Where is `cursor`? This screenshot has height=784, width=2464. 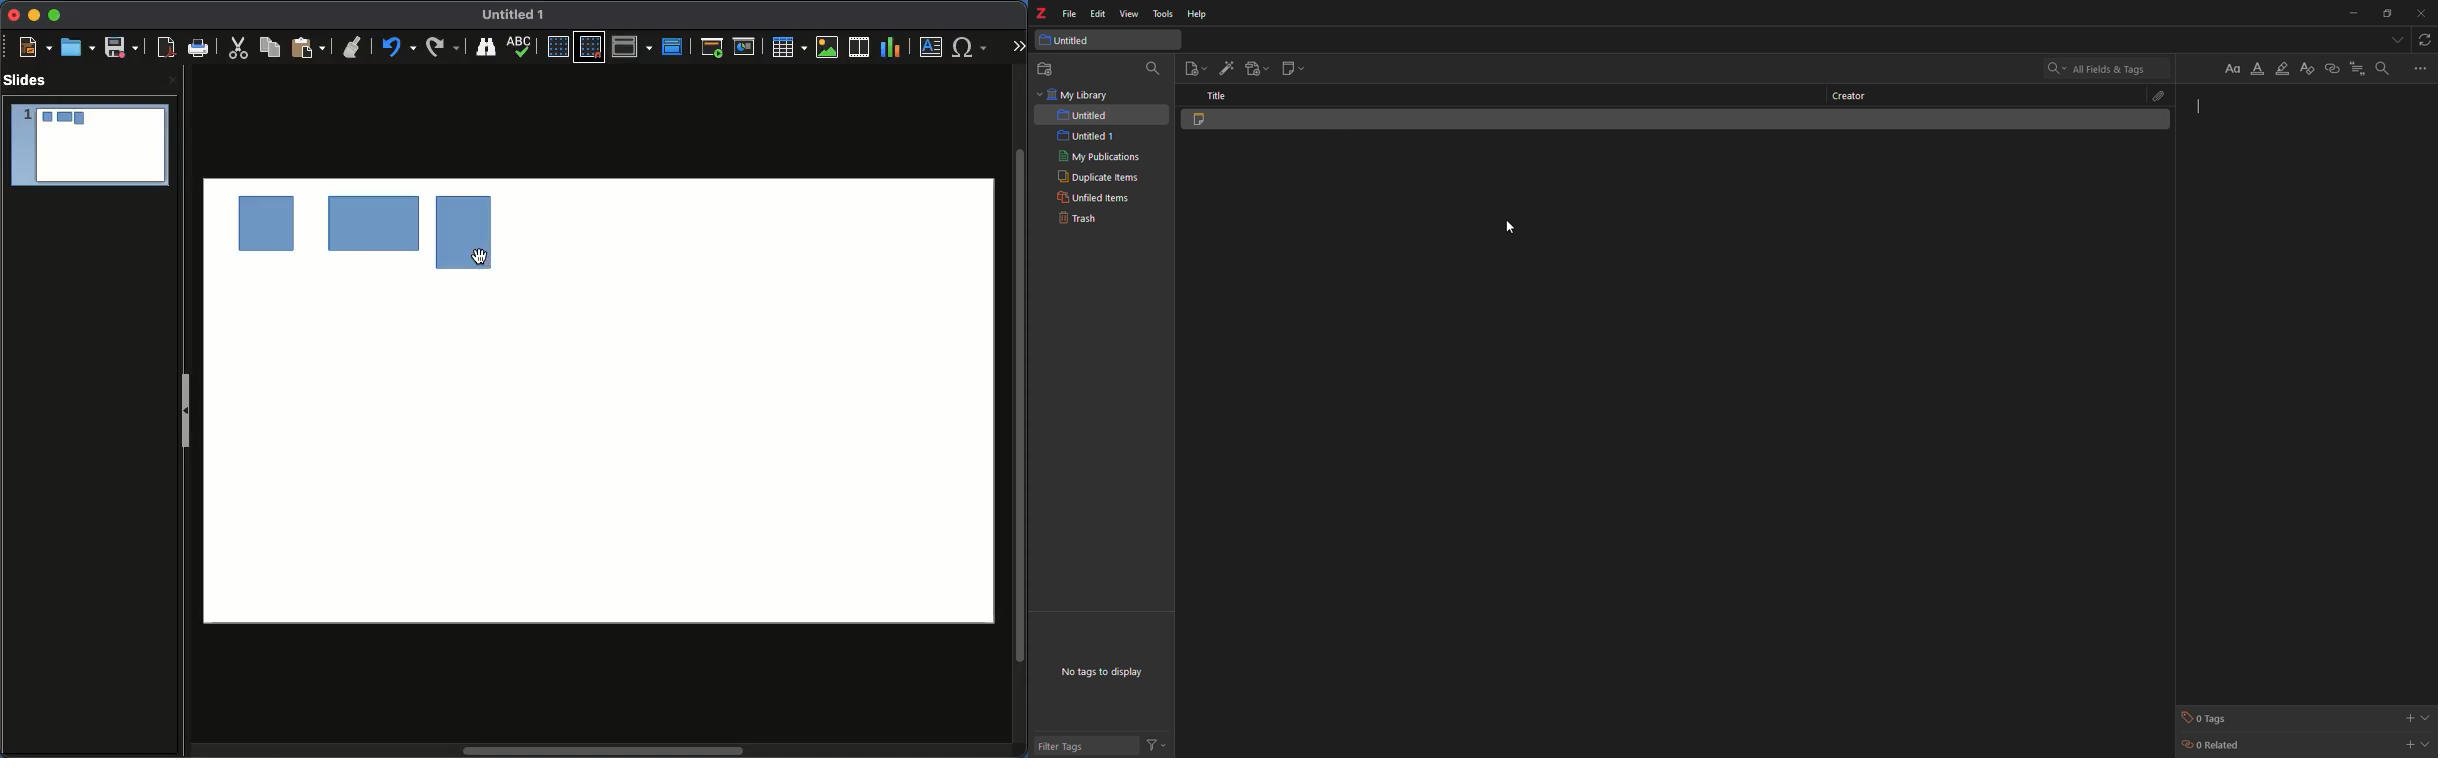 cursor is located at coordinates (1516, 227).